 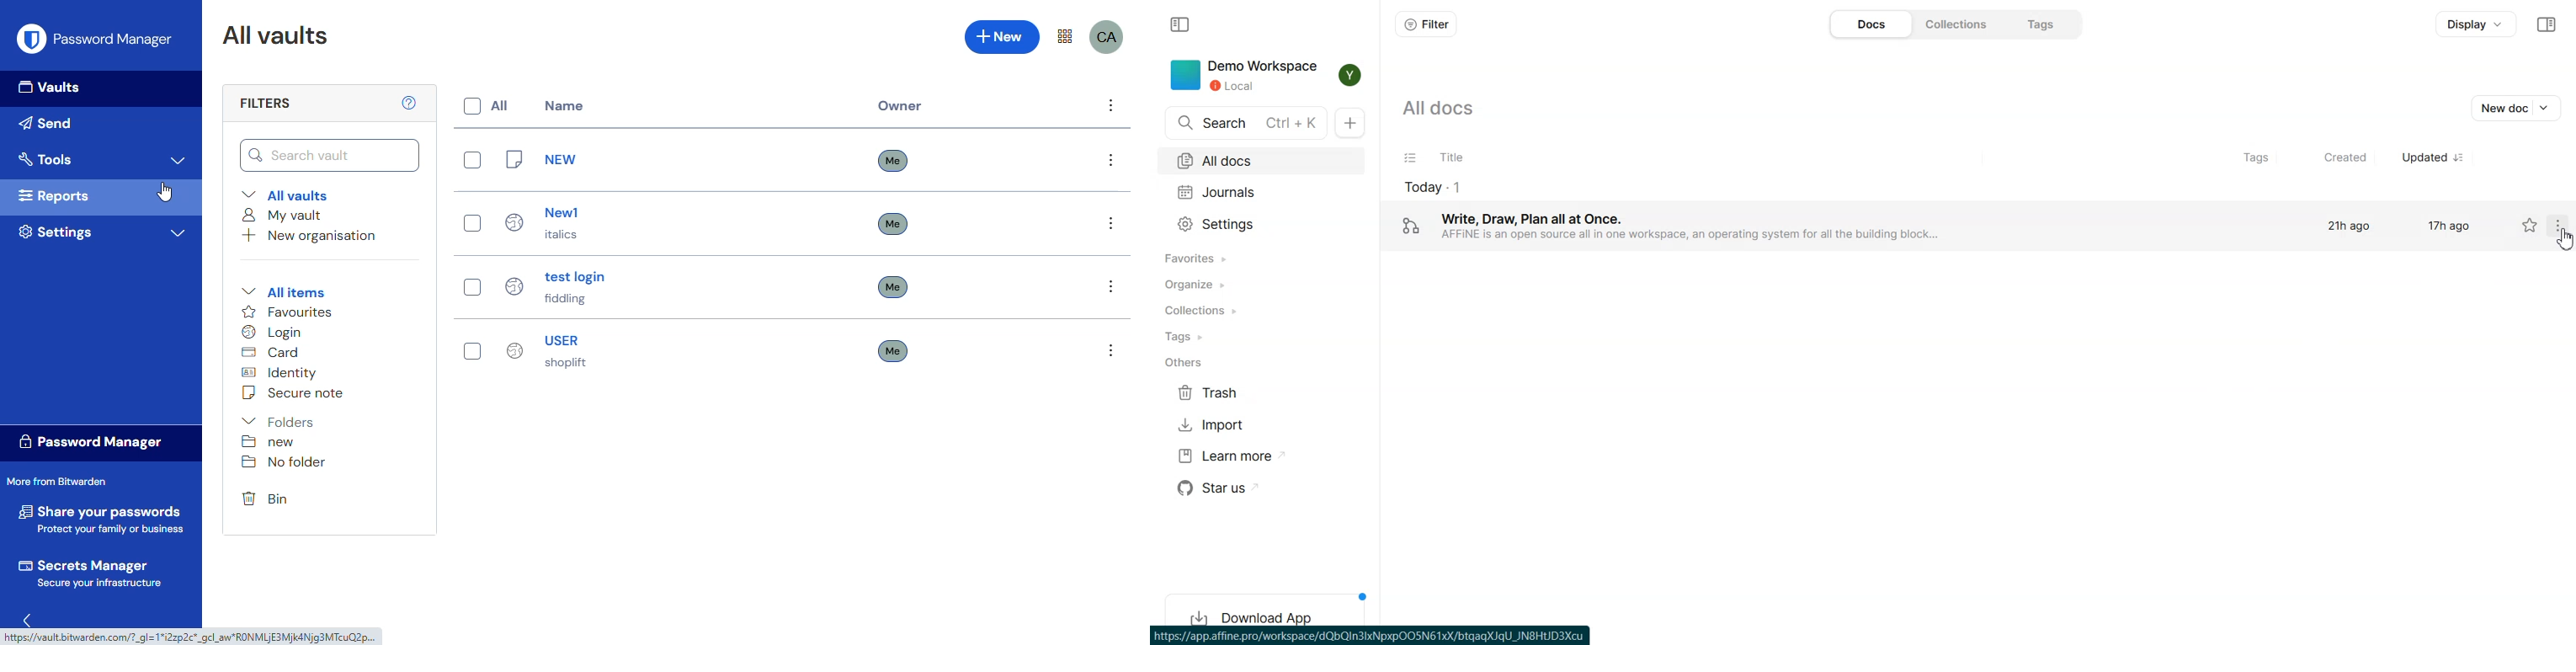 What do you see at coordinates (553, 285) in the screenshot?
I see `test login fiddling` at bounding box center [553, 285].